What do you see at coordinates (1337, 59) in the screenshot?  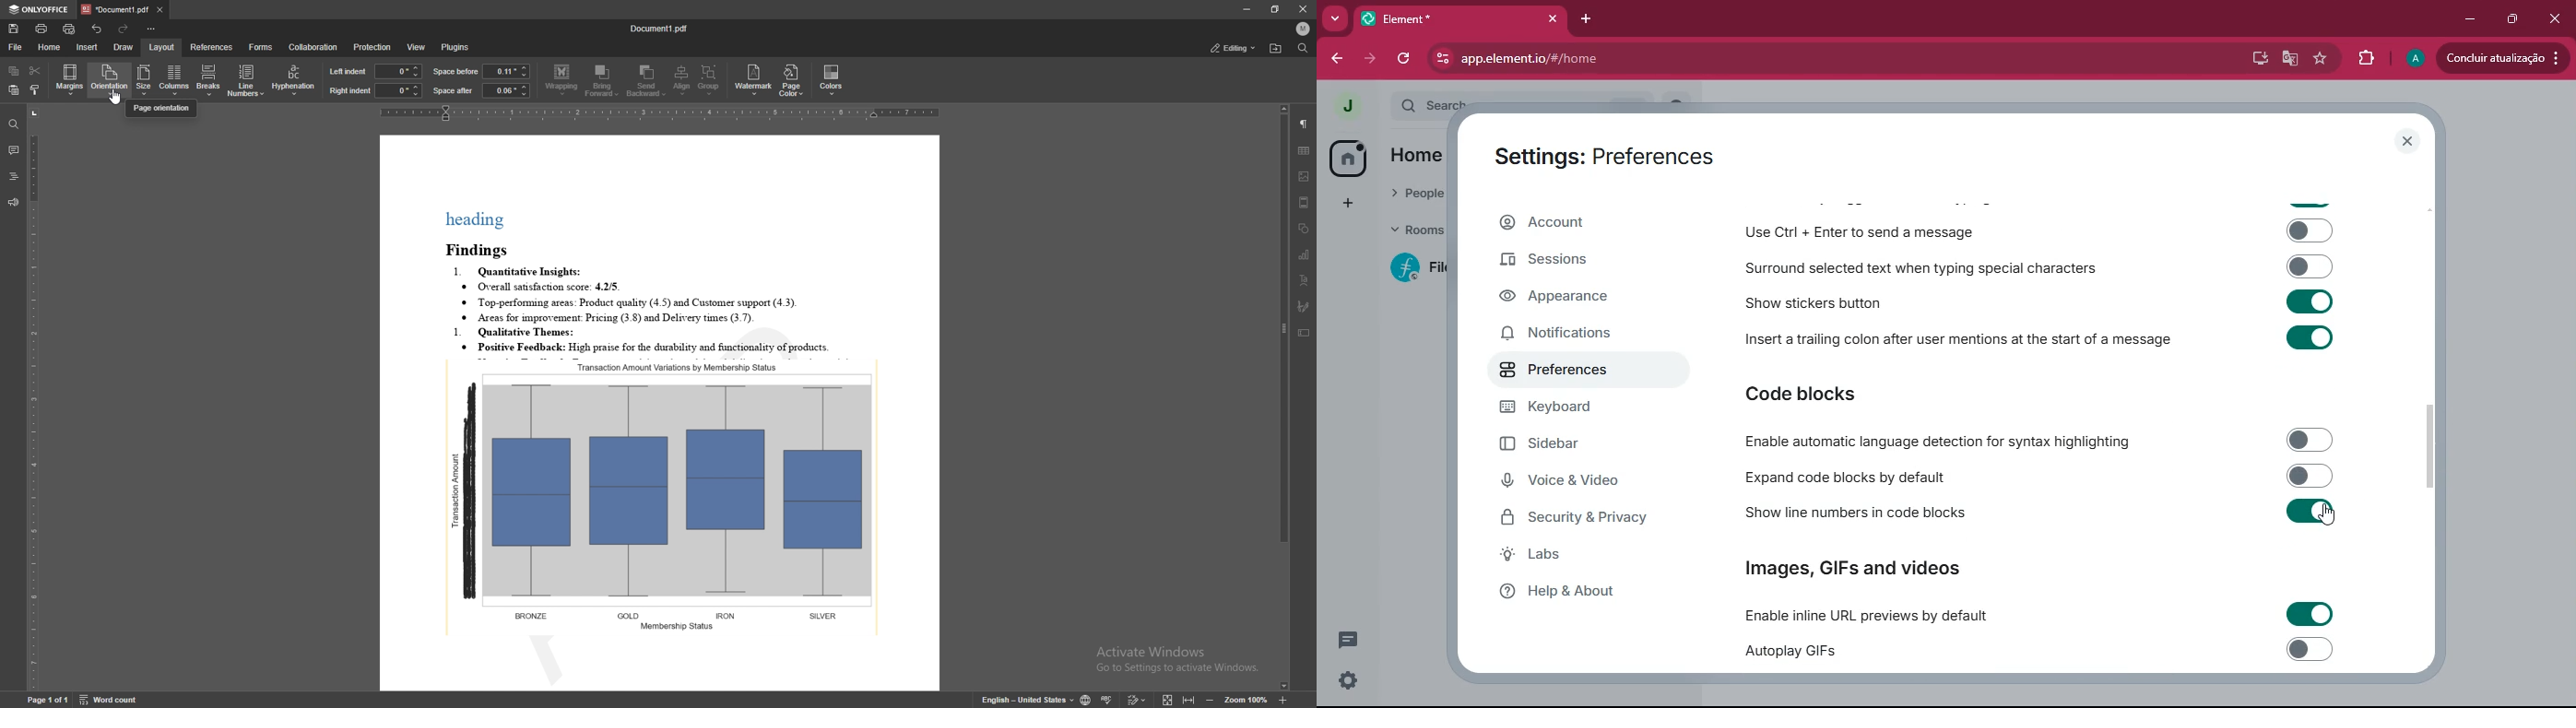 I see `back` at bounding box center [1337, 59].